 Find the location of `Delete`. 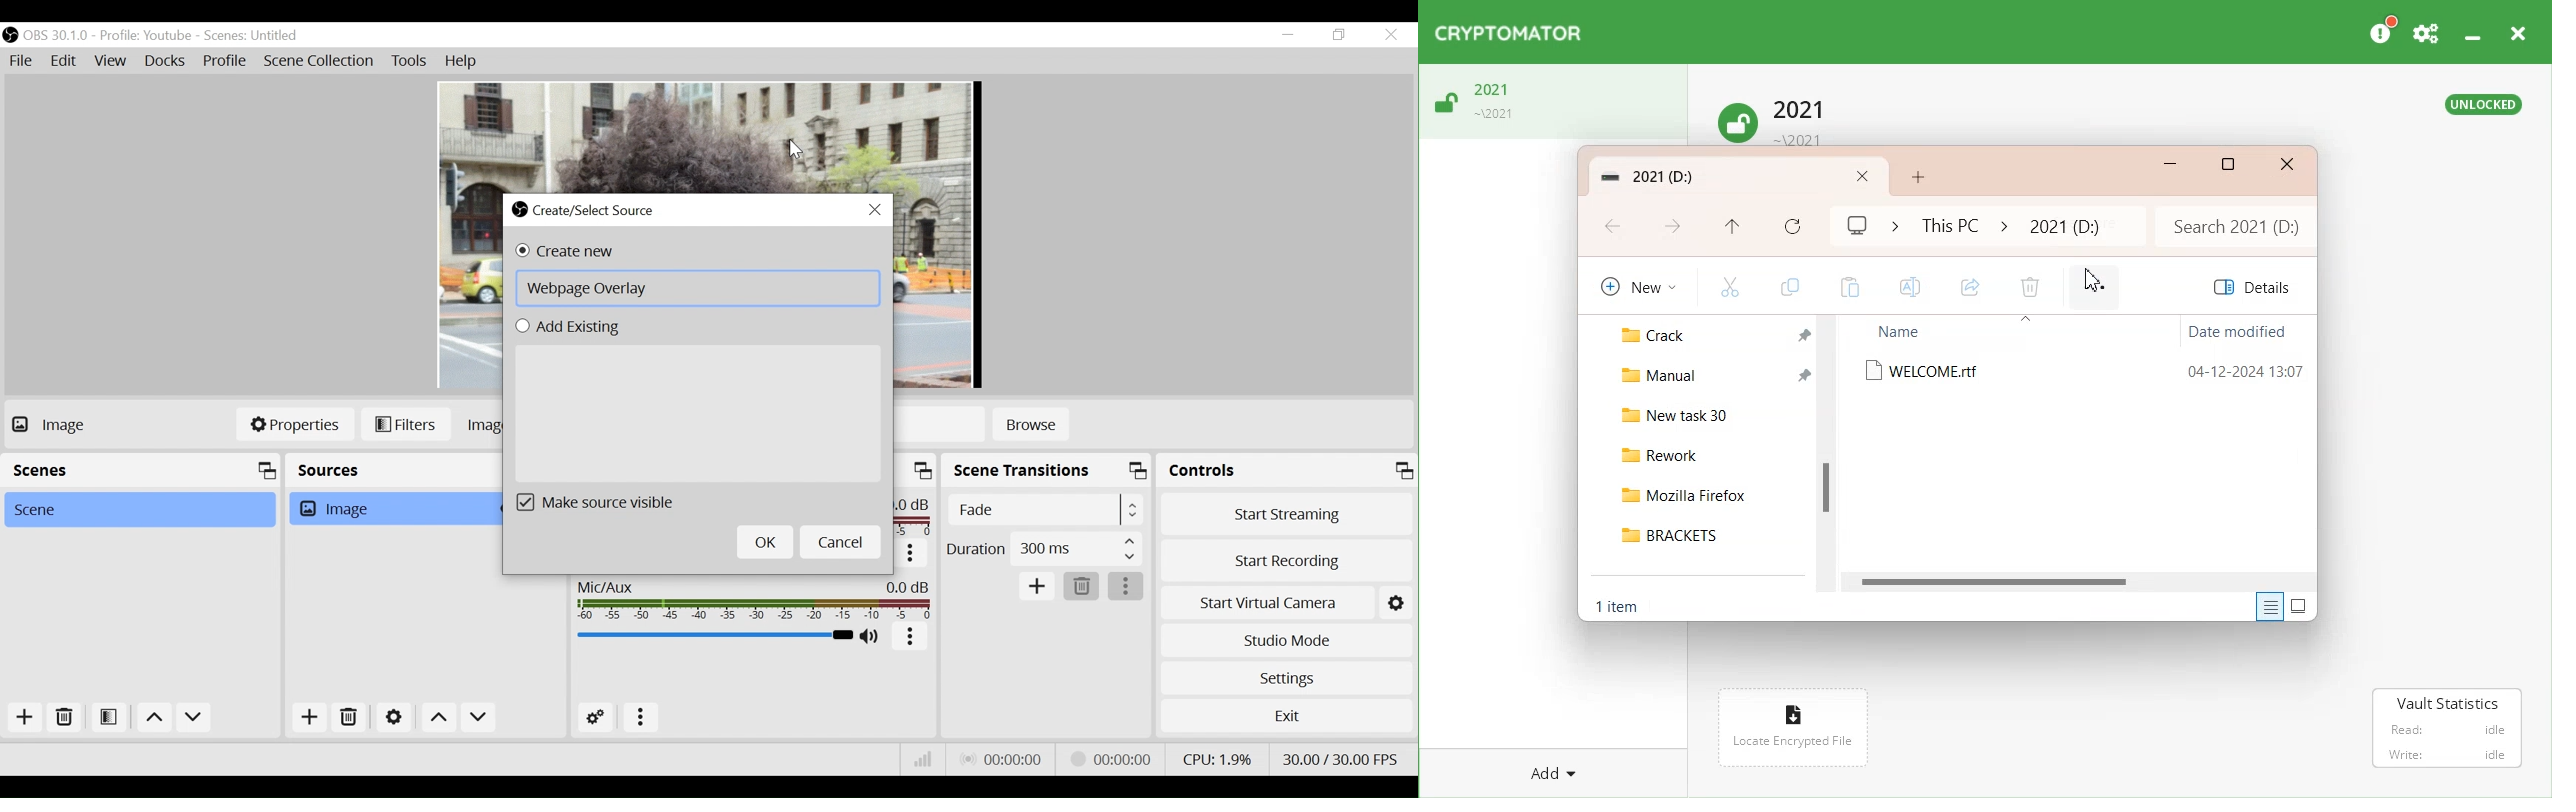

Delete is located at coordinates (1081, 587).